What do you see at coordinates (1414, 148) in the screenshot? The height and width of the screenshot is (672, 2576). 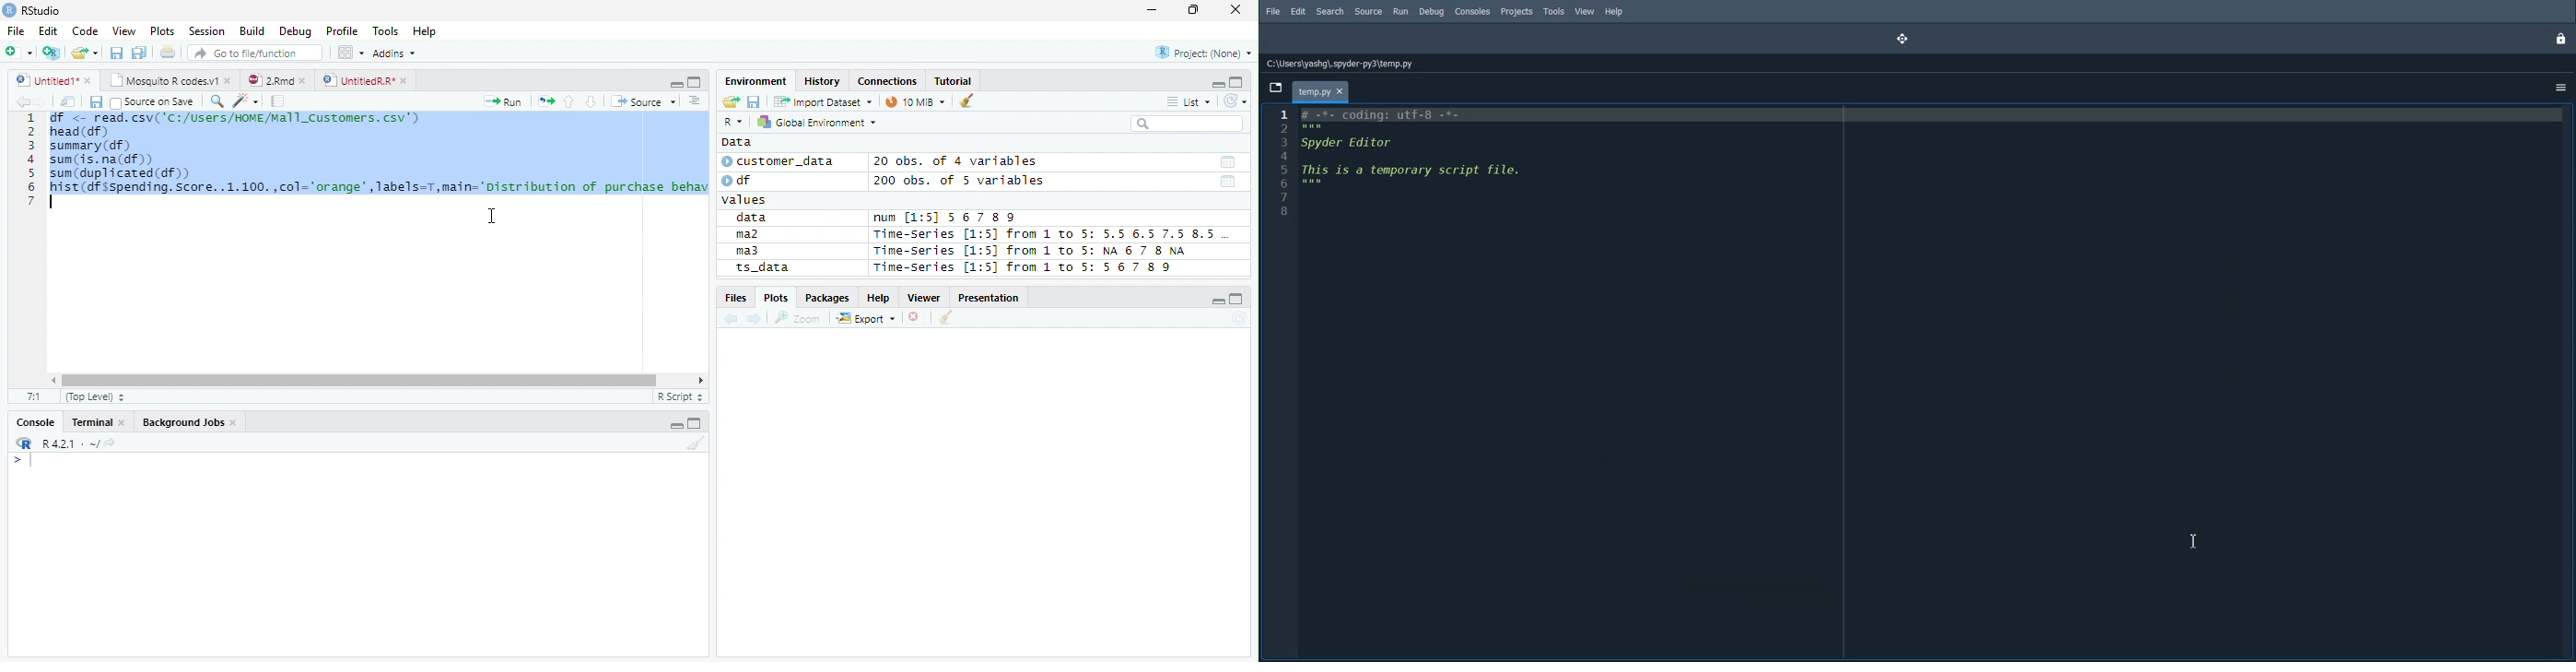 I see `Text` at bounding box center [1414, 148].